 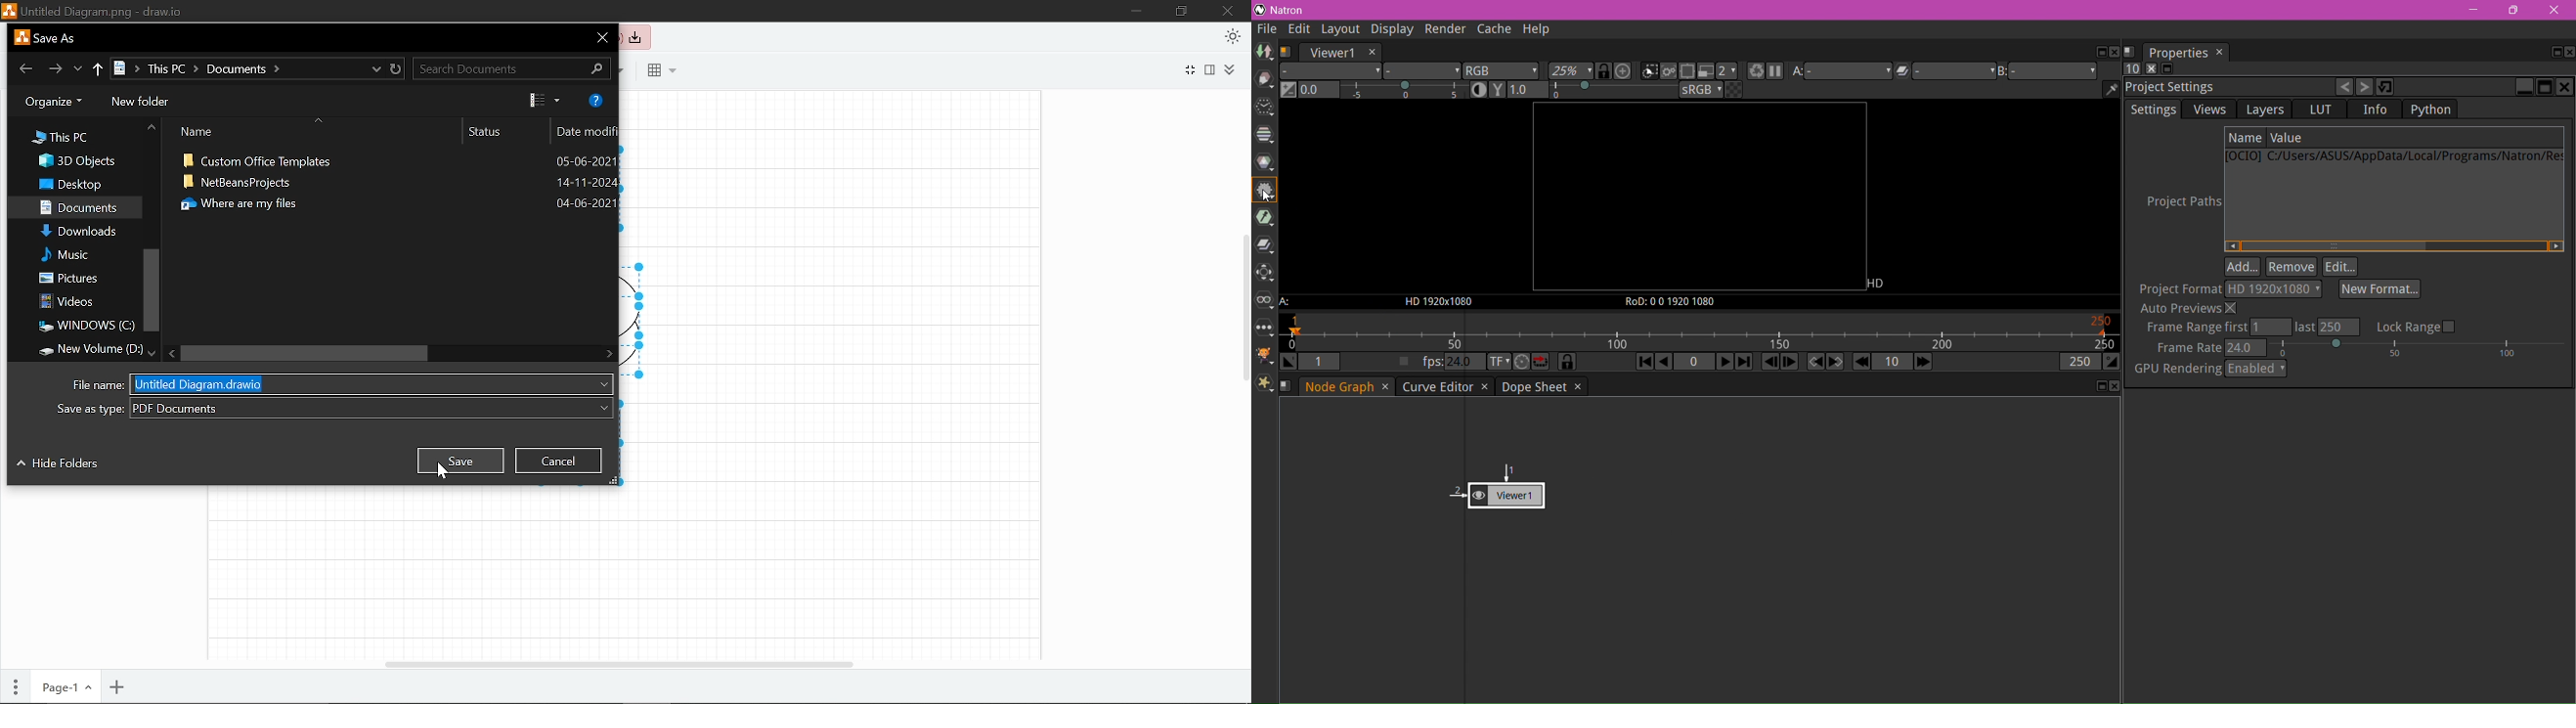 I want to click on Music, so click(x=74, y=255).